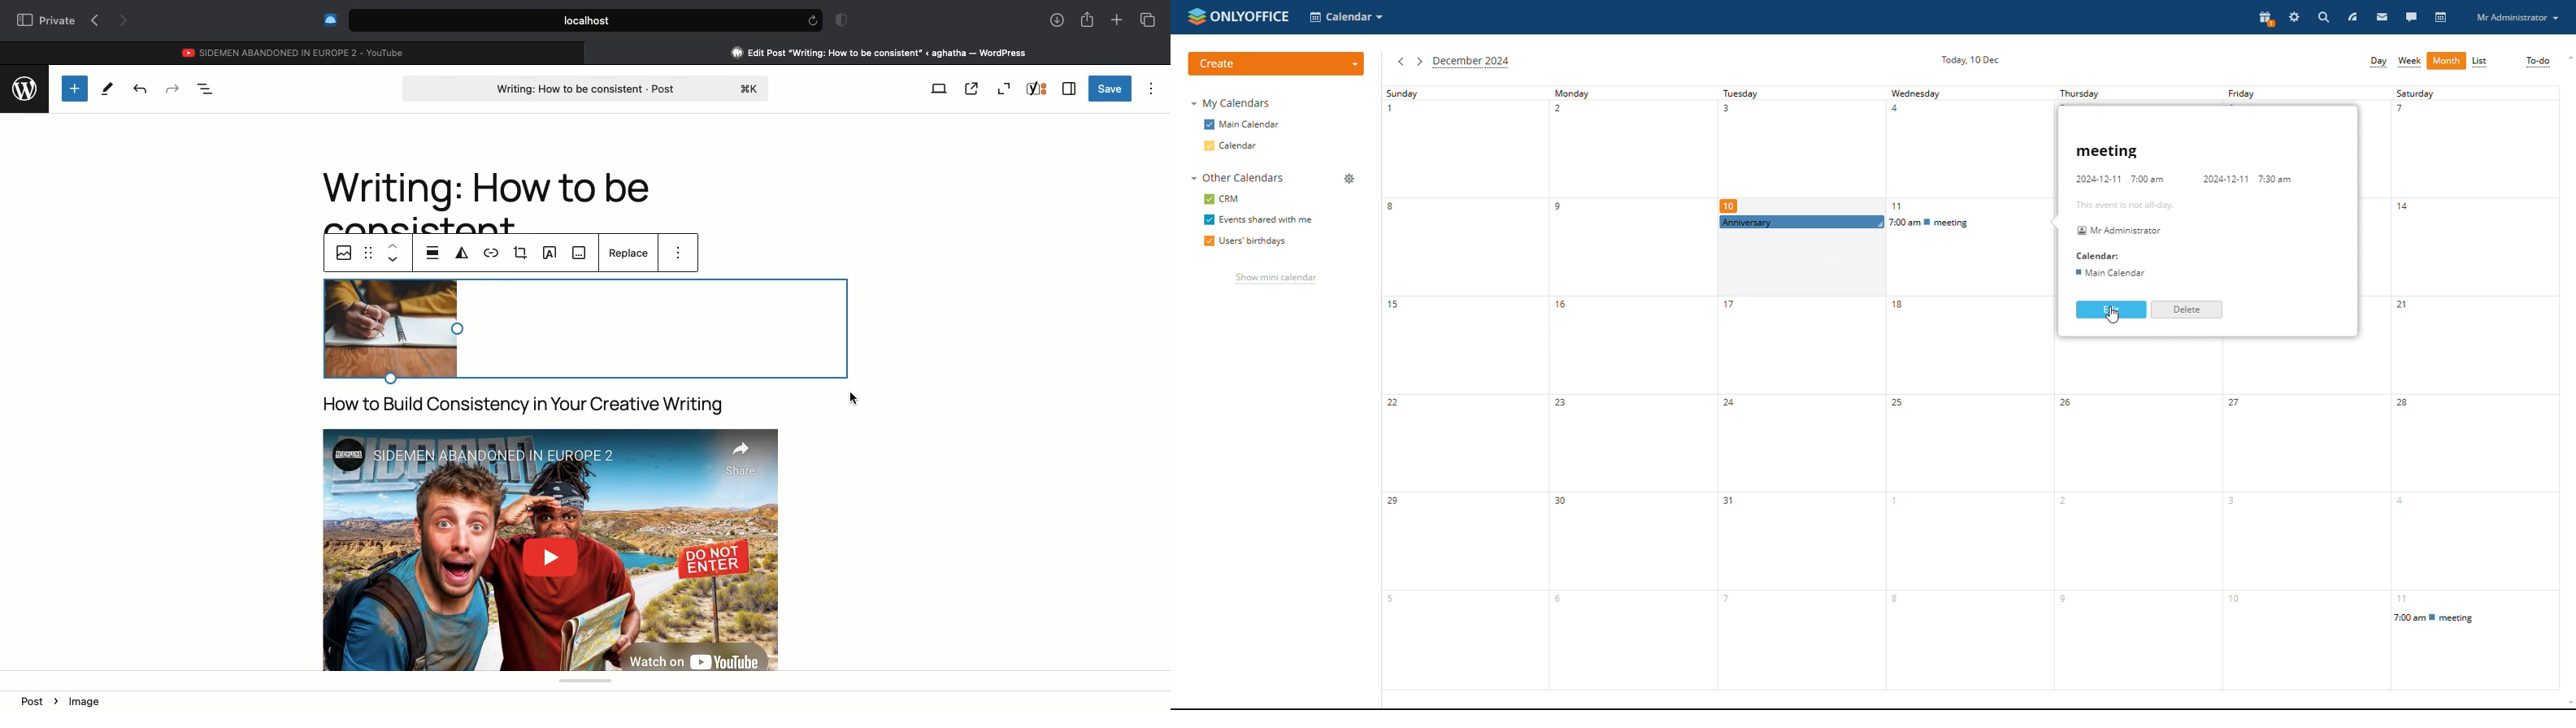 This screenshot has width=2576, height=728. What do you see at coordinates (550, 252) in the screenshot?
I see `A` at bounding box center [550, 252].